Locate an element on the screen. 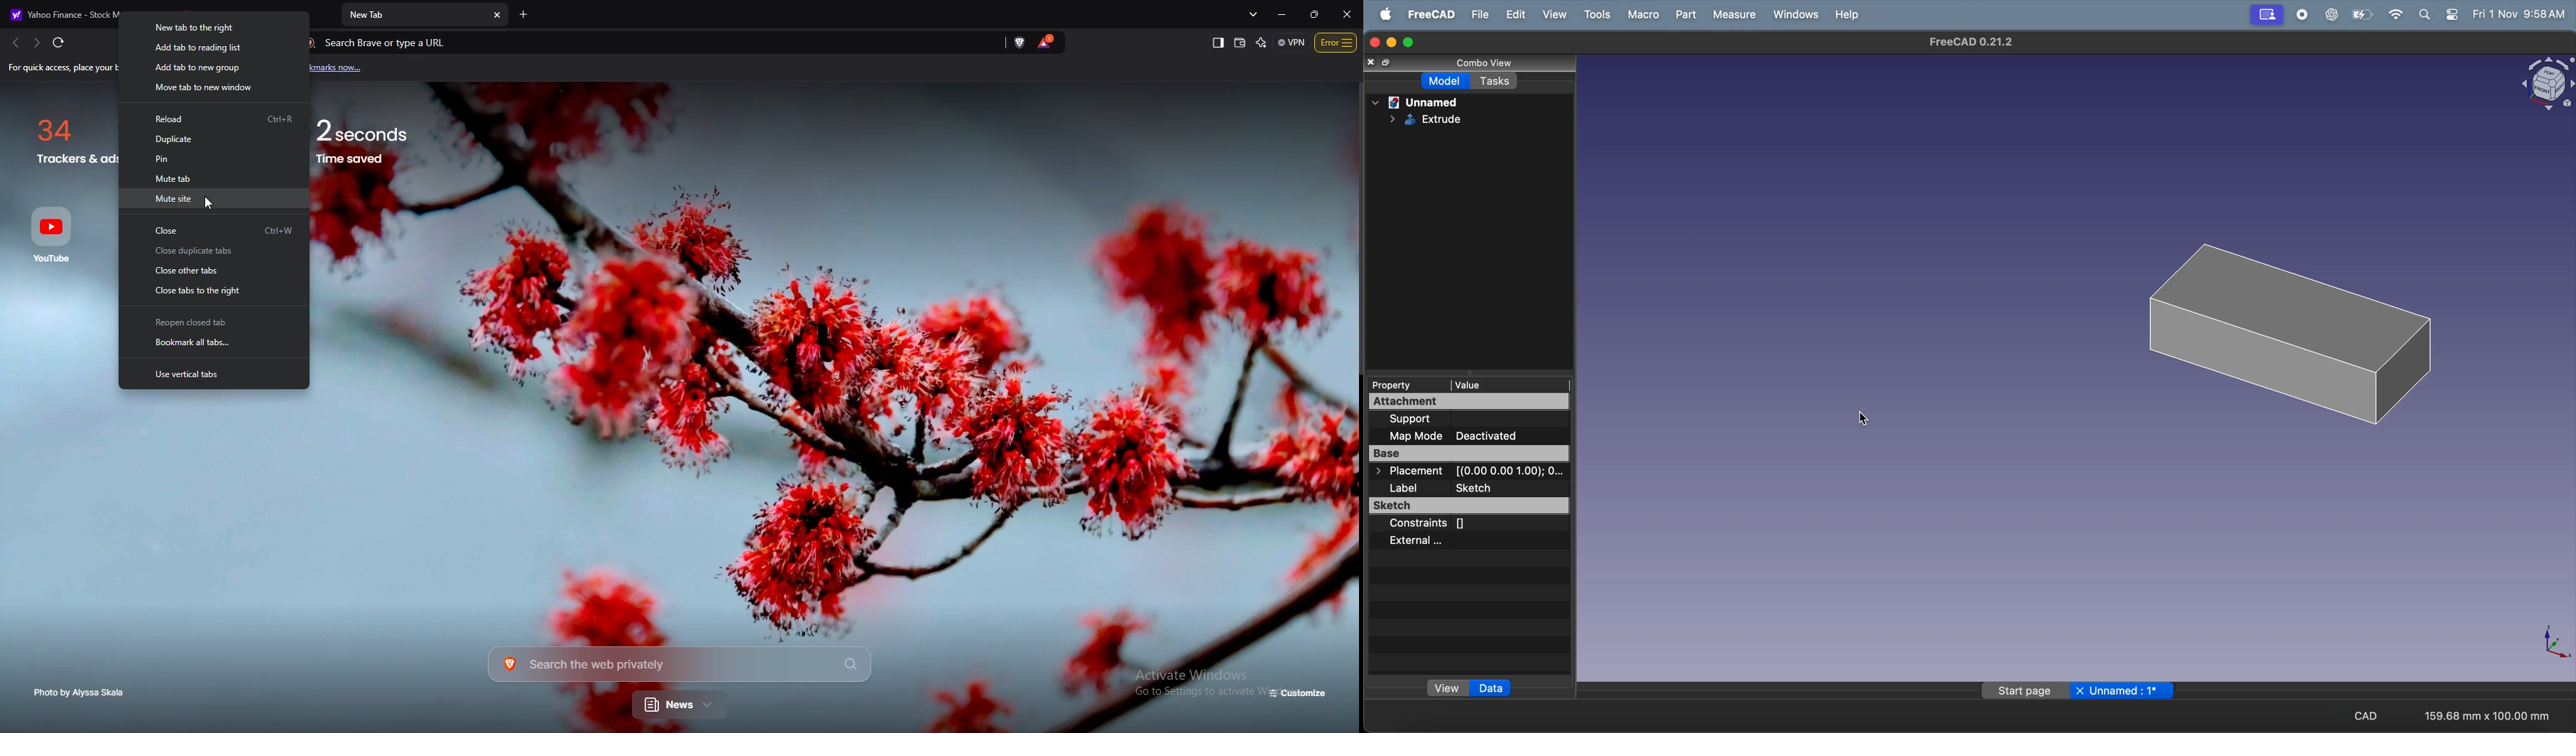 This screenshot has height=756, width=2576. external is located at coordinates (1429, 539).